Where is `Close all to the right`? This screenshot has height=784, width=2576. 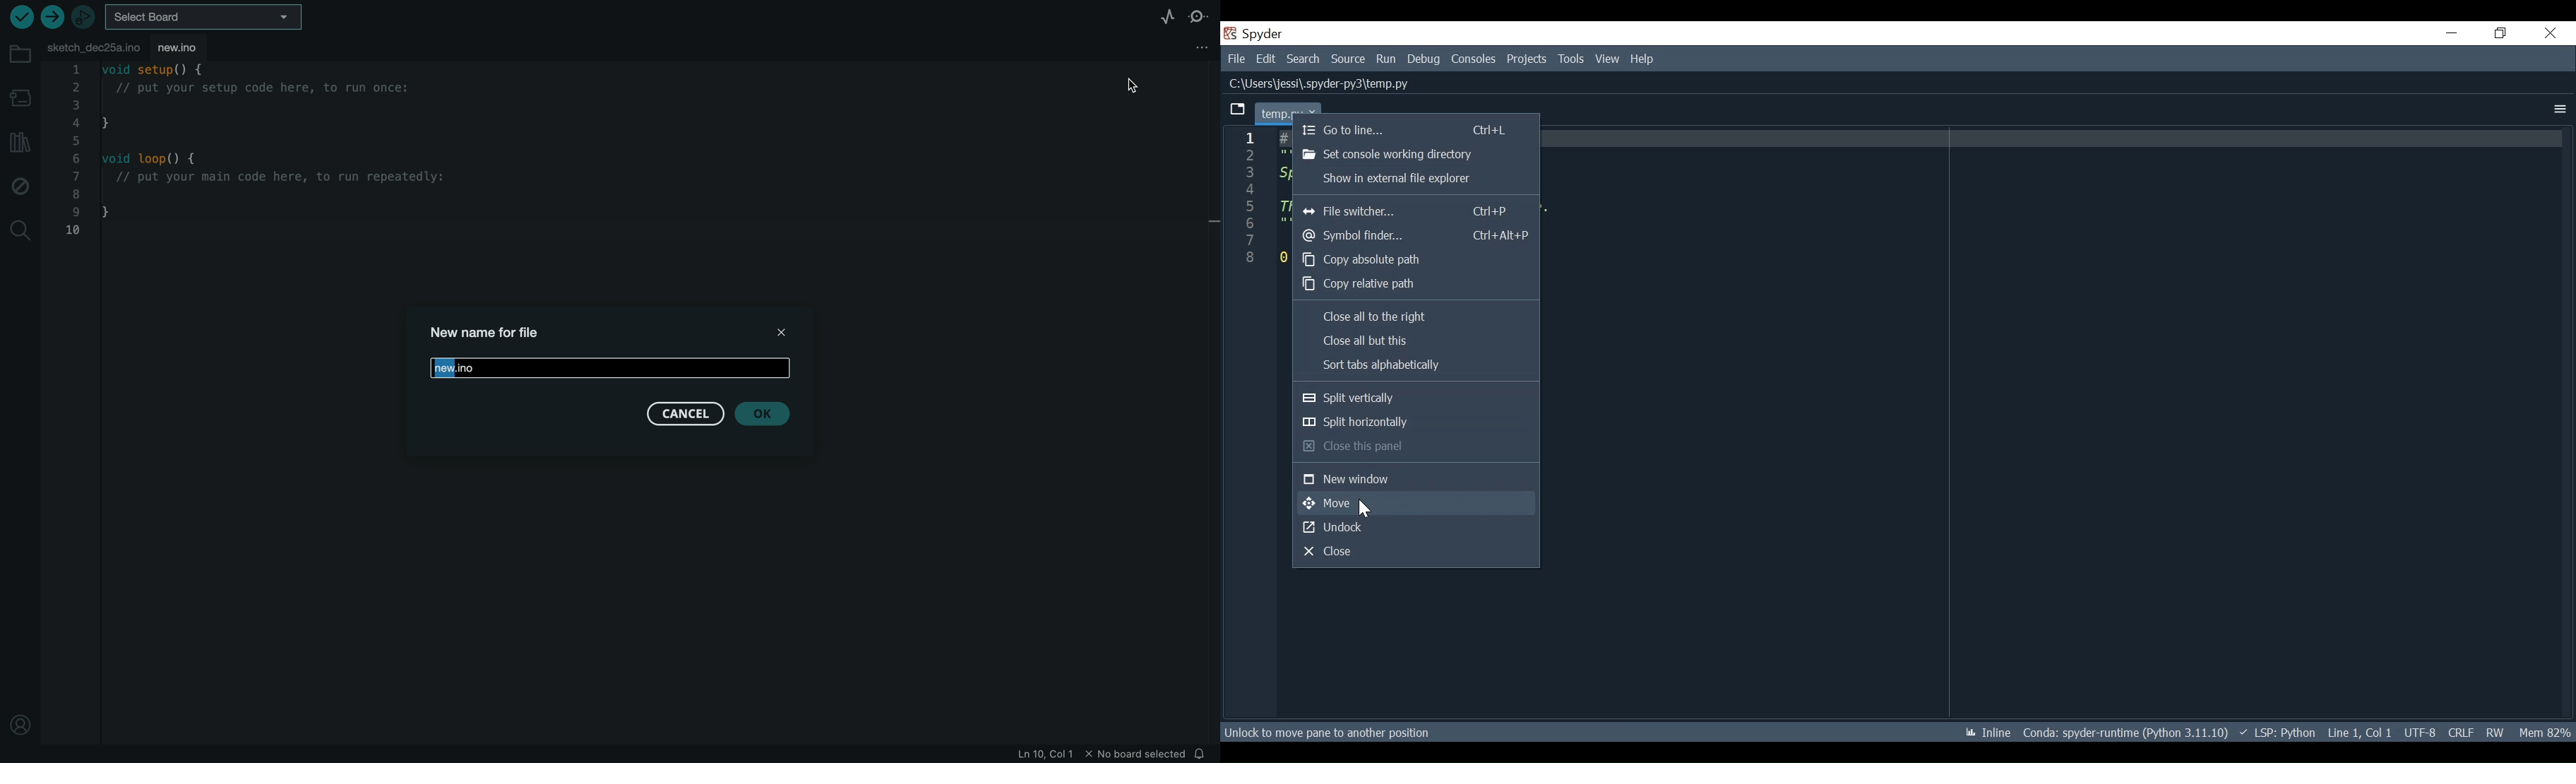 Close all to the right is located at coordinates (1416, 317).